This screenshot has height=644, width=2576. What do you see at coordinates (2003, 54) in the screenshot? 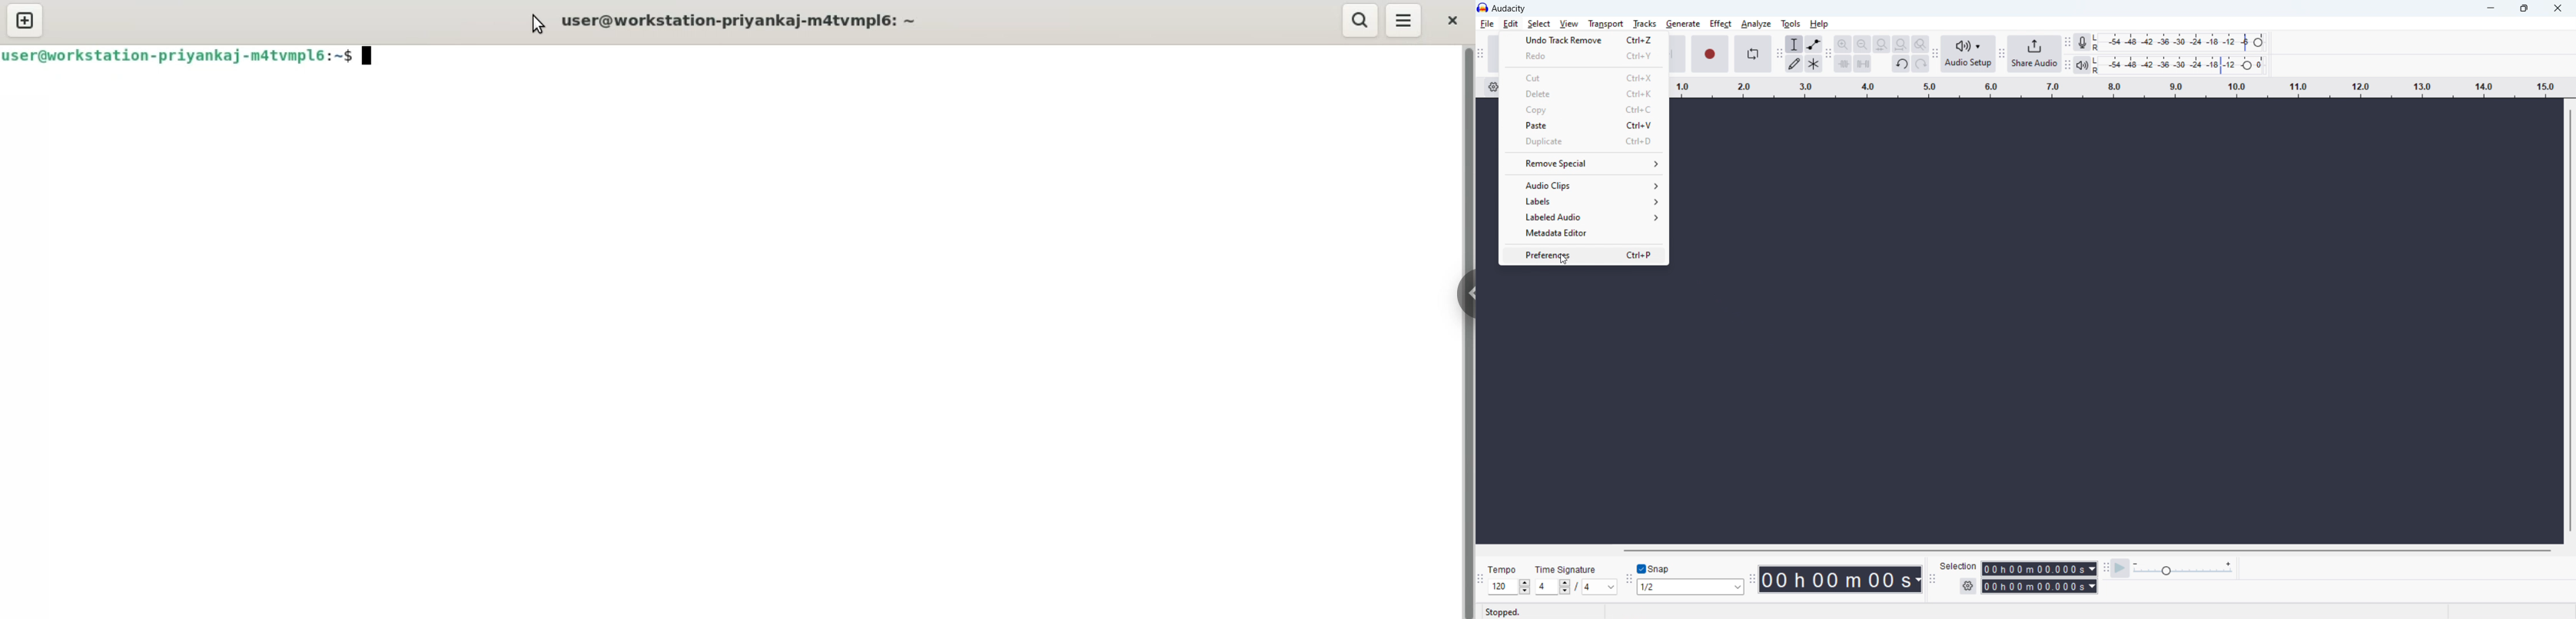
I see `share audio toolbar` at bounding box center [2003, 54].